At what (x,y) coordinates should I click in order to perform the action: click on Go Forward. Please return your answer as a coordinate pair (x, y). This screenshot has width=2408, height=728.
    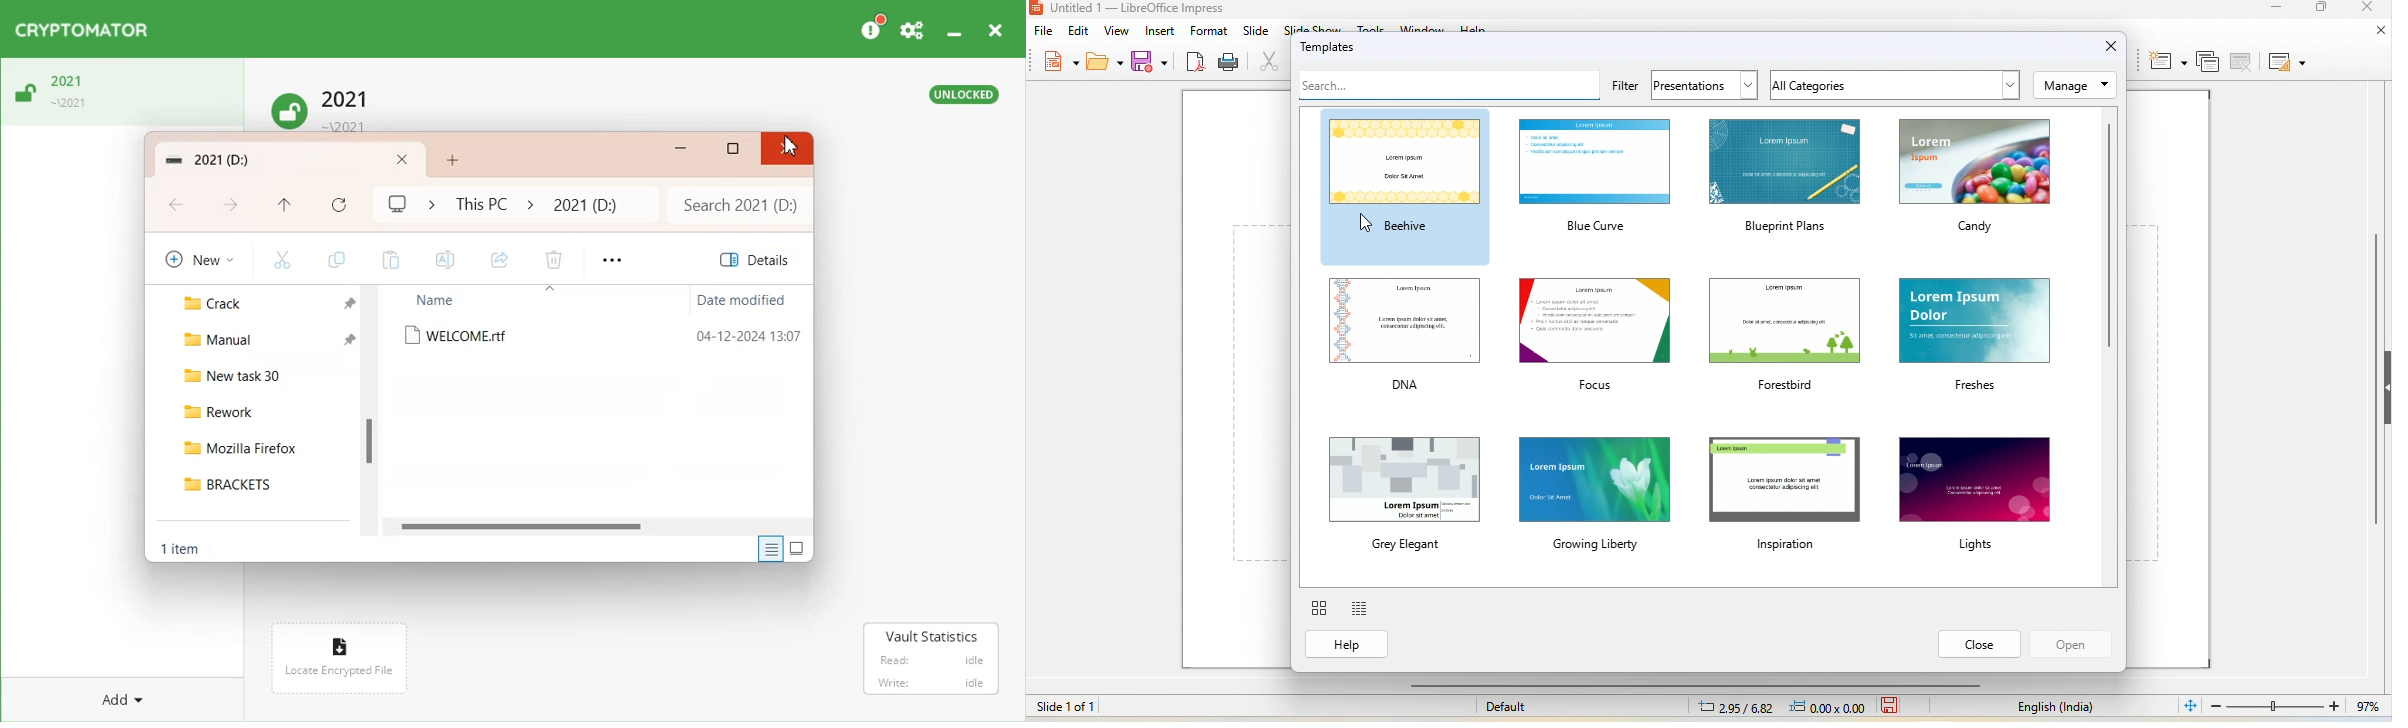
    Looking at the image, I should click on (232, 205).